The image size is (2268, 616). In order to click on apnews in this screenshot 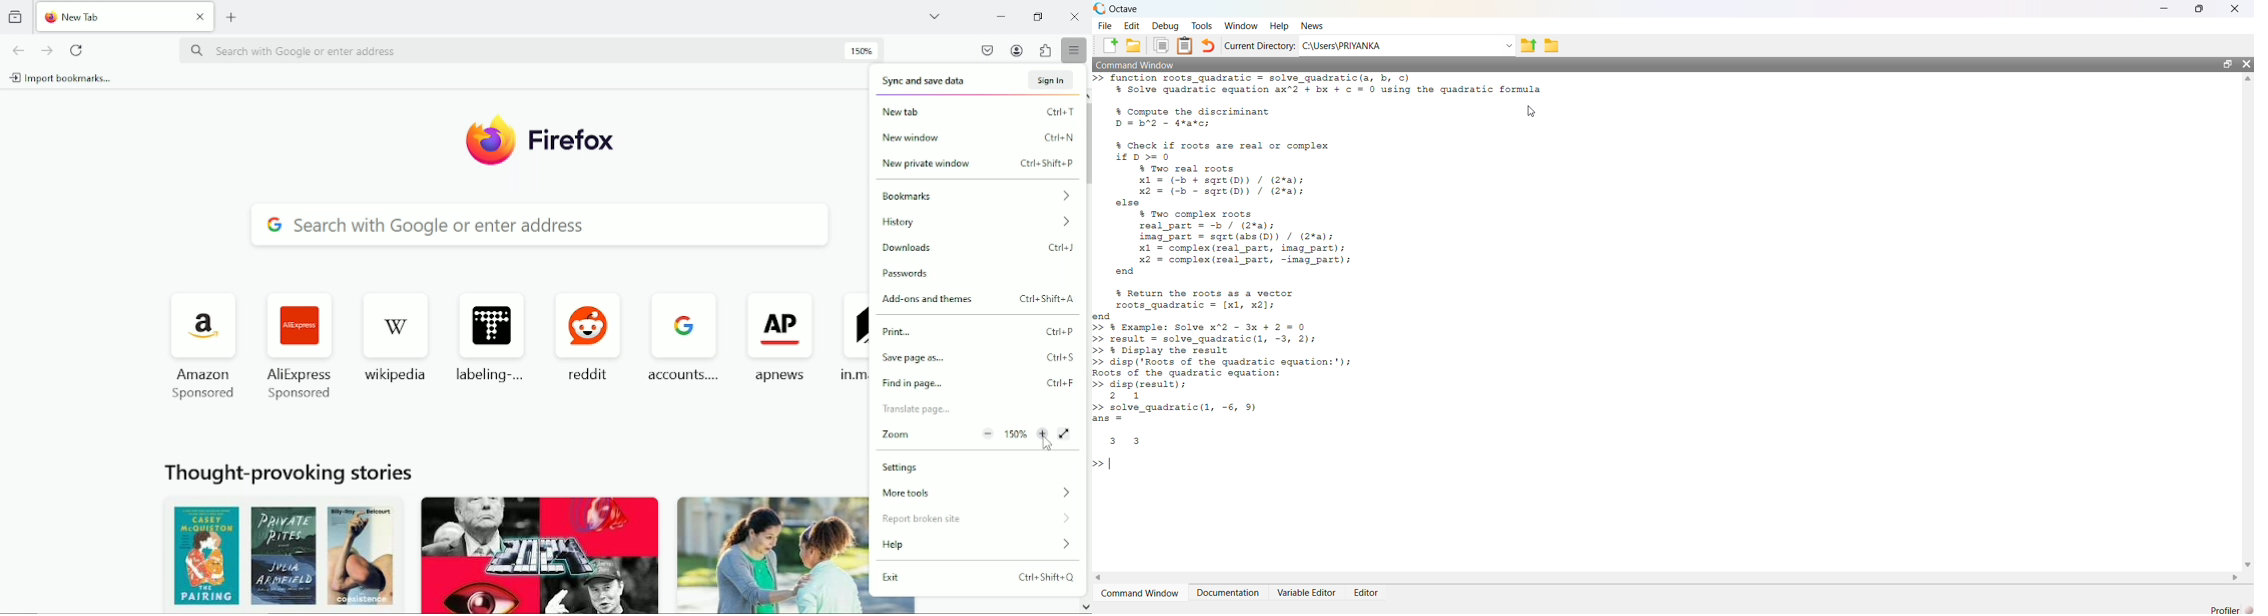, I will do `click(781, 334)`.